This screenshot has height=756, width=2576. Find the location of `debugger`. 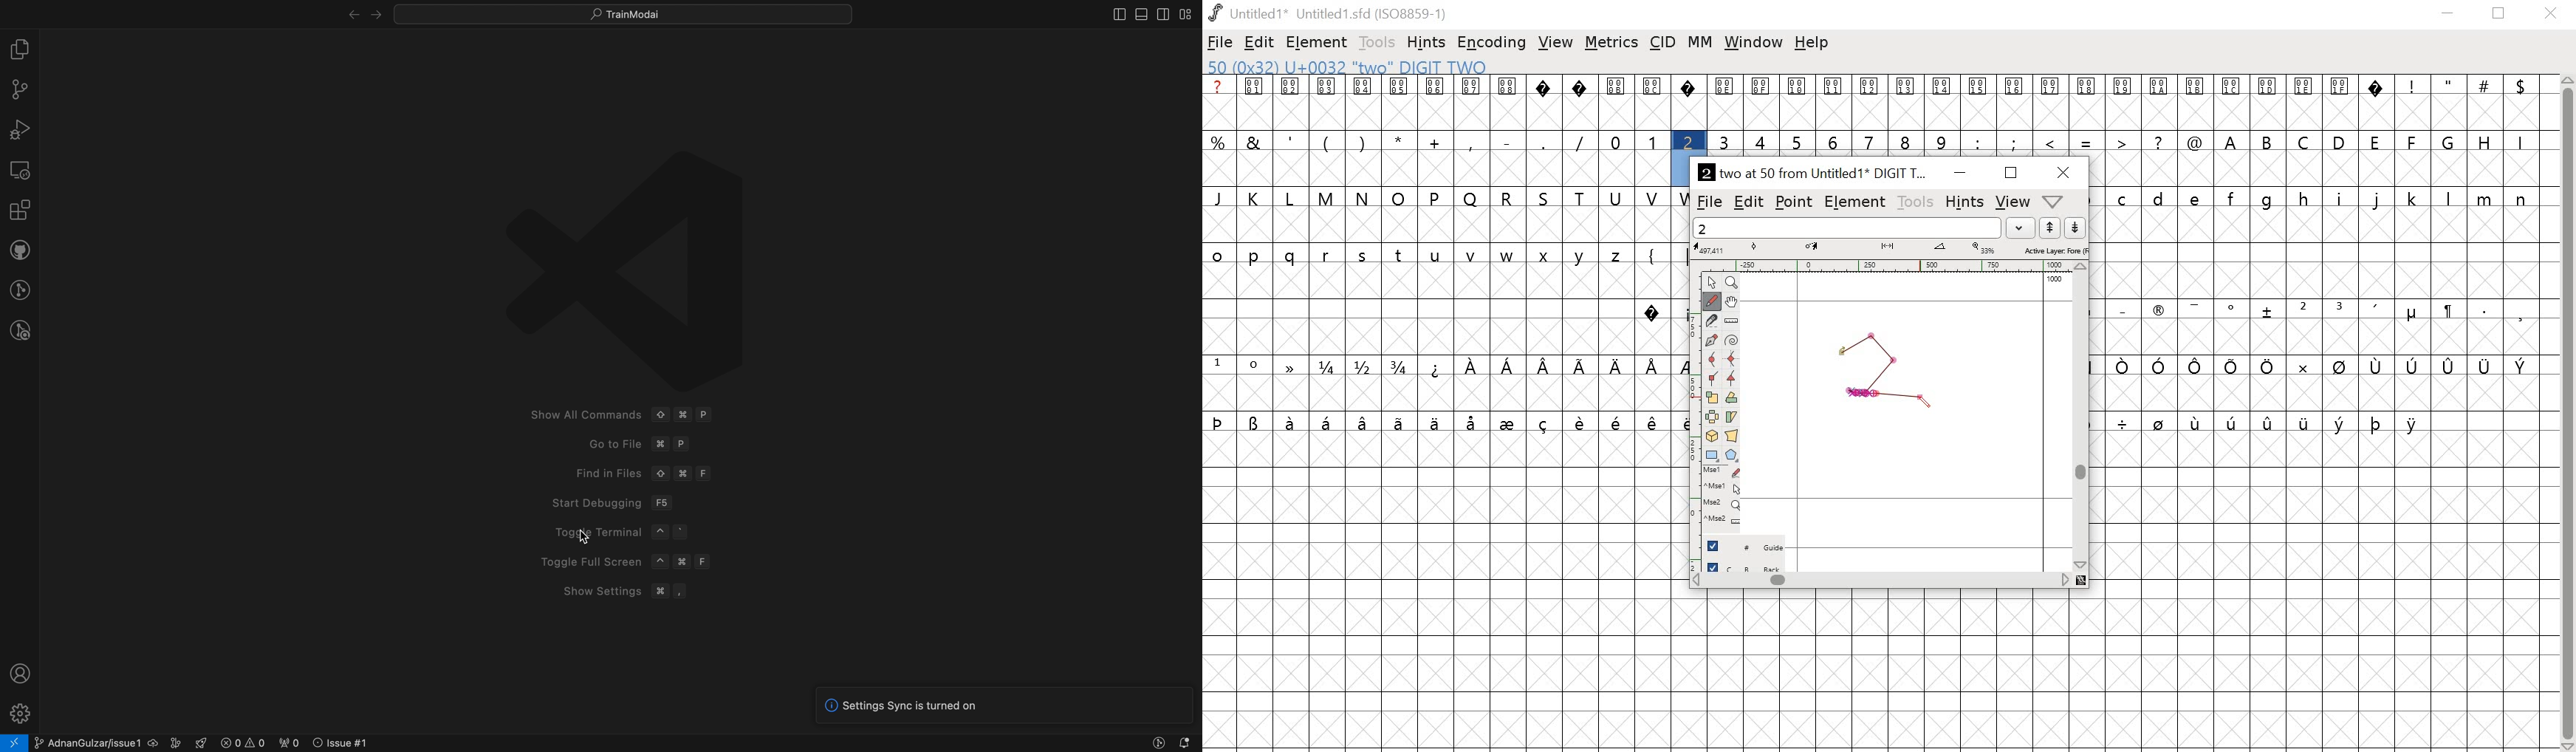

debugger is located at coordinates (20, 129).